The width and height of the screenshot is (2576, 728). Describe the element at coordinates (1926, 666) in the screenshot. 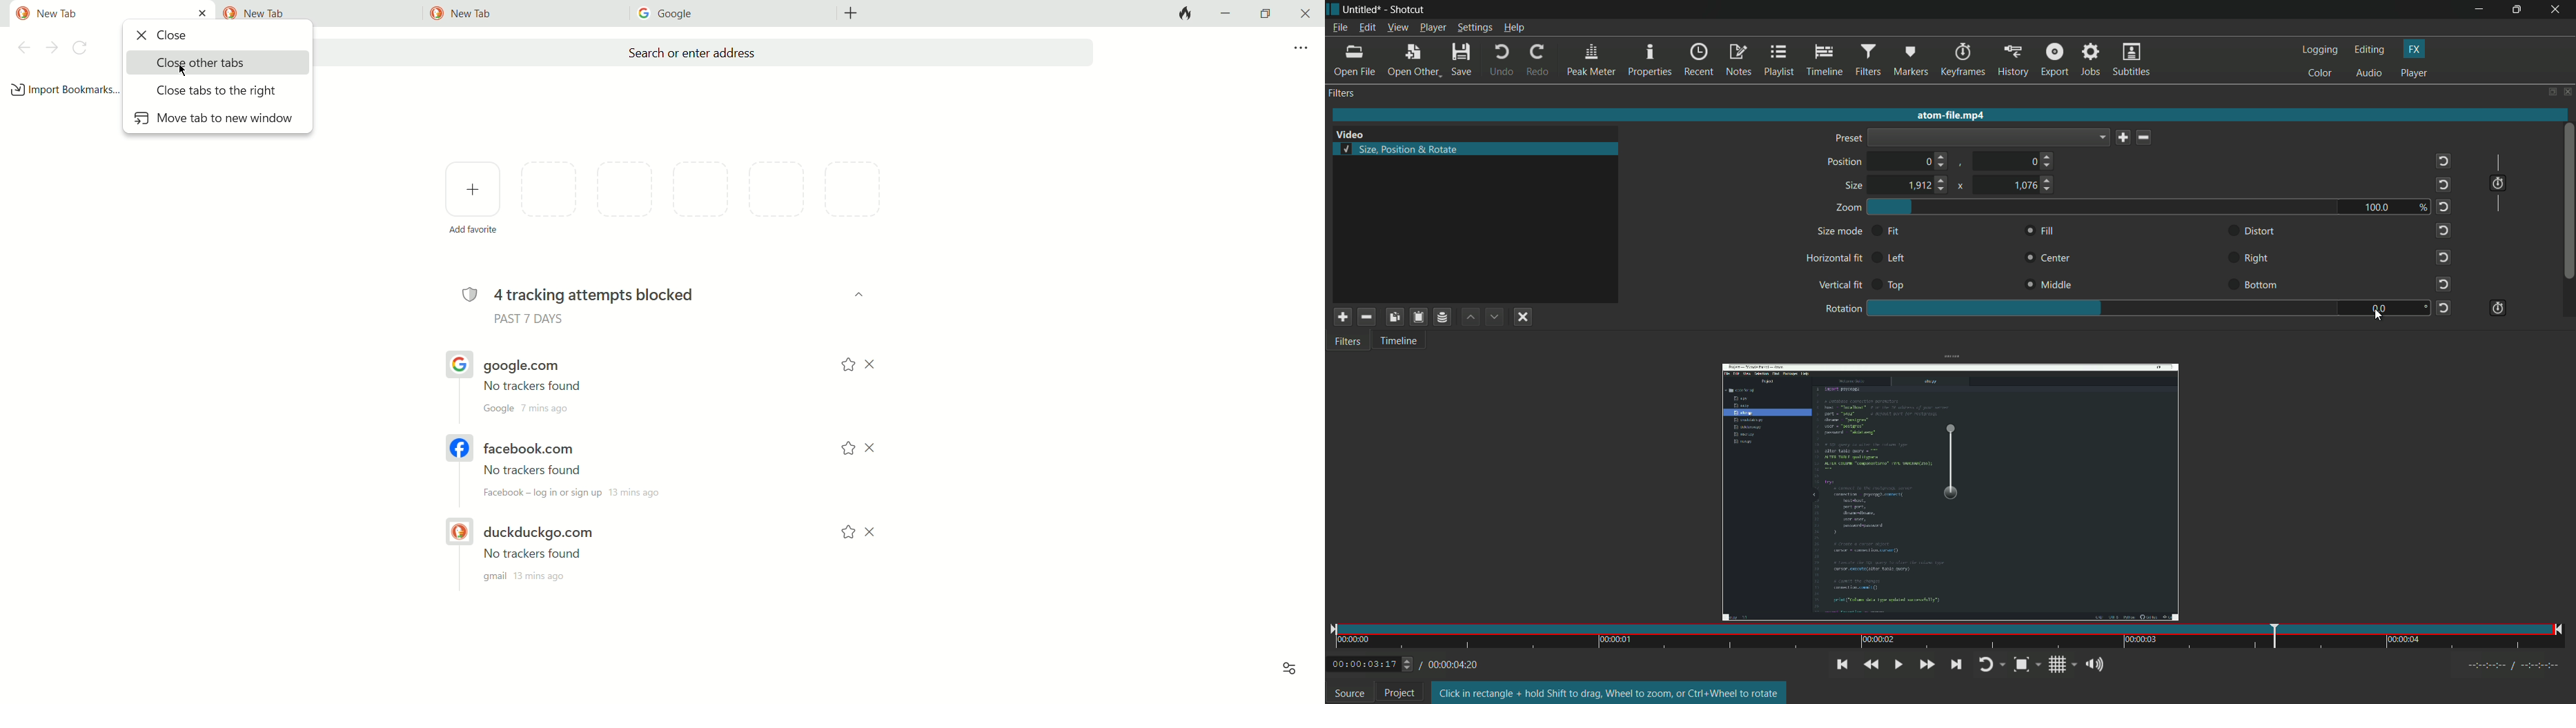

I see `quickly play forward` at that location.